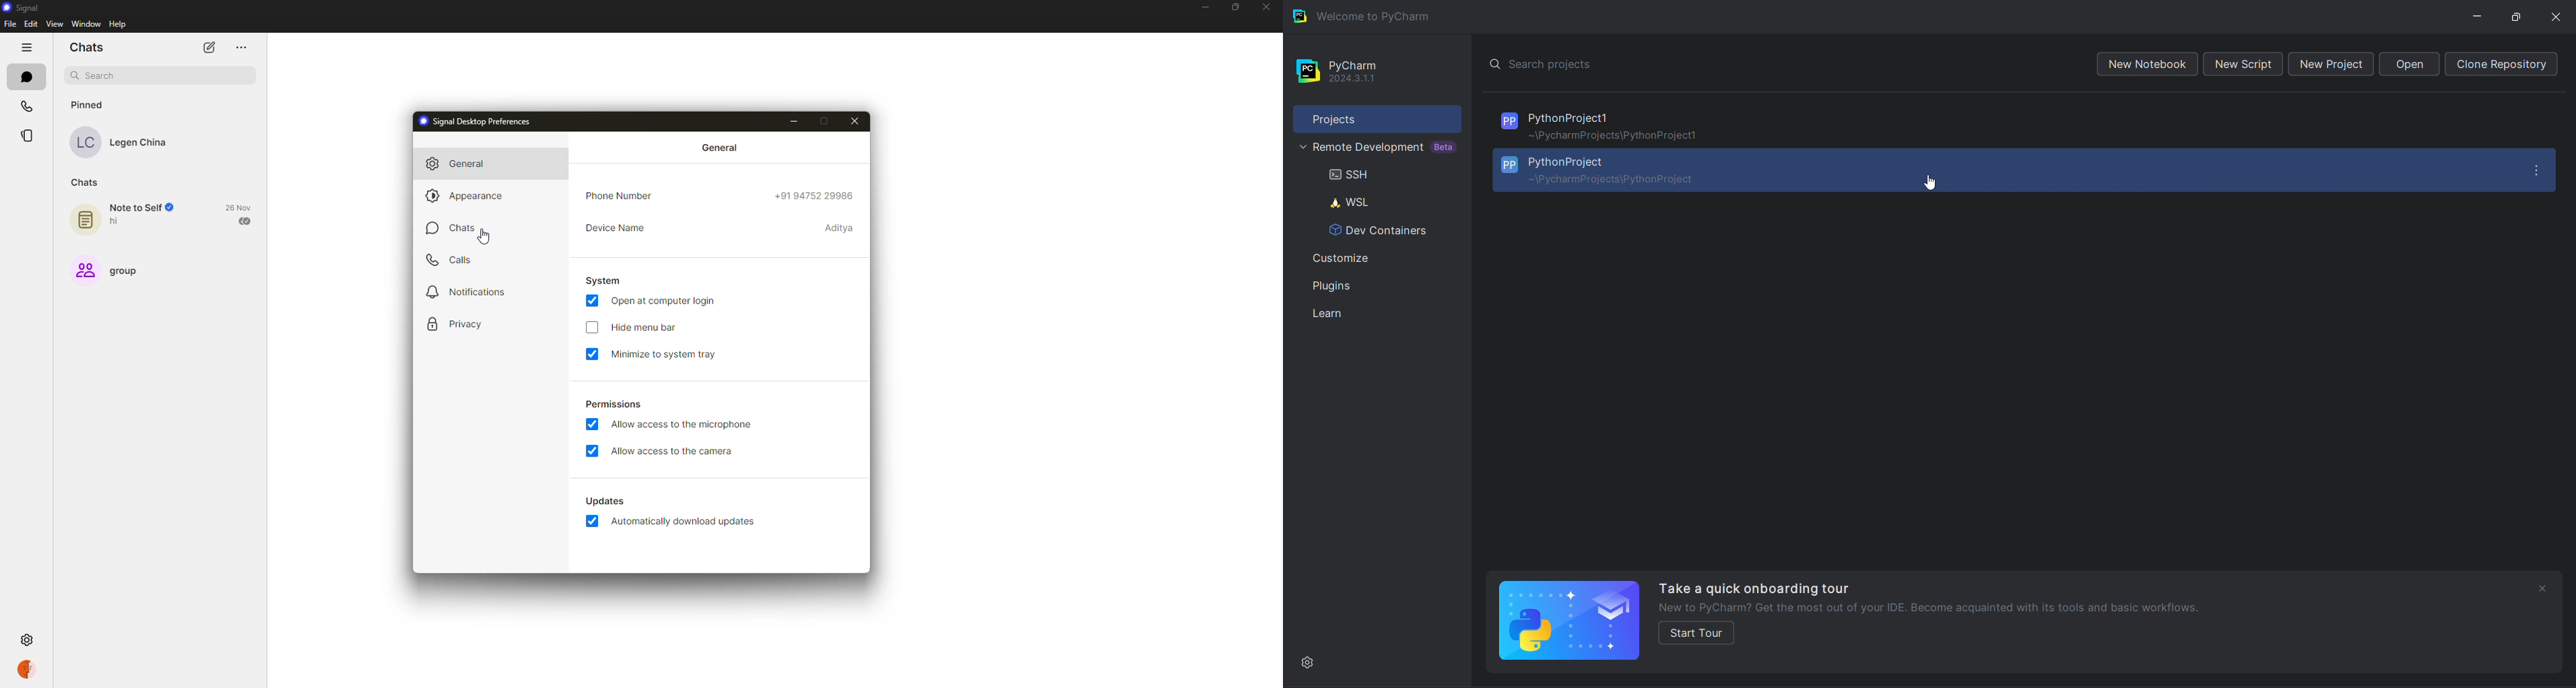  What do you see at coordinates (1698, 633) in the screenshot?
I see `start tour` at bounding box center [1698, 633].